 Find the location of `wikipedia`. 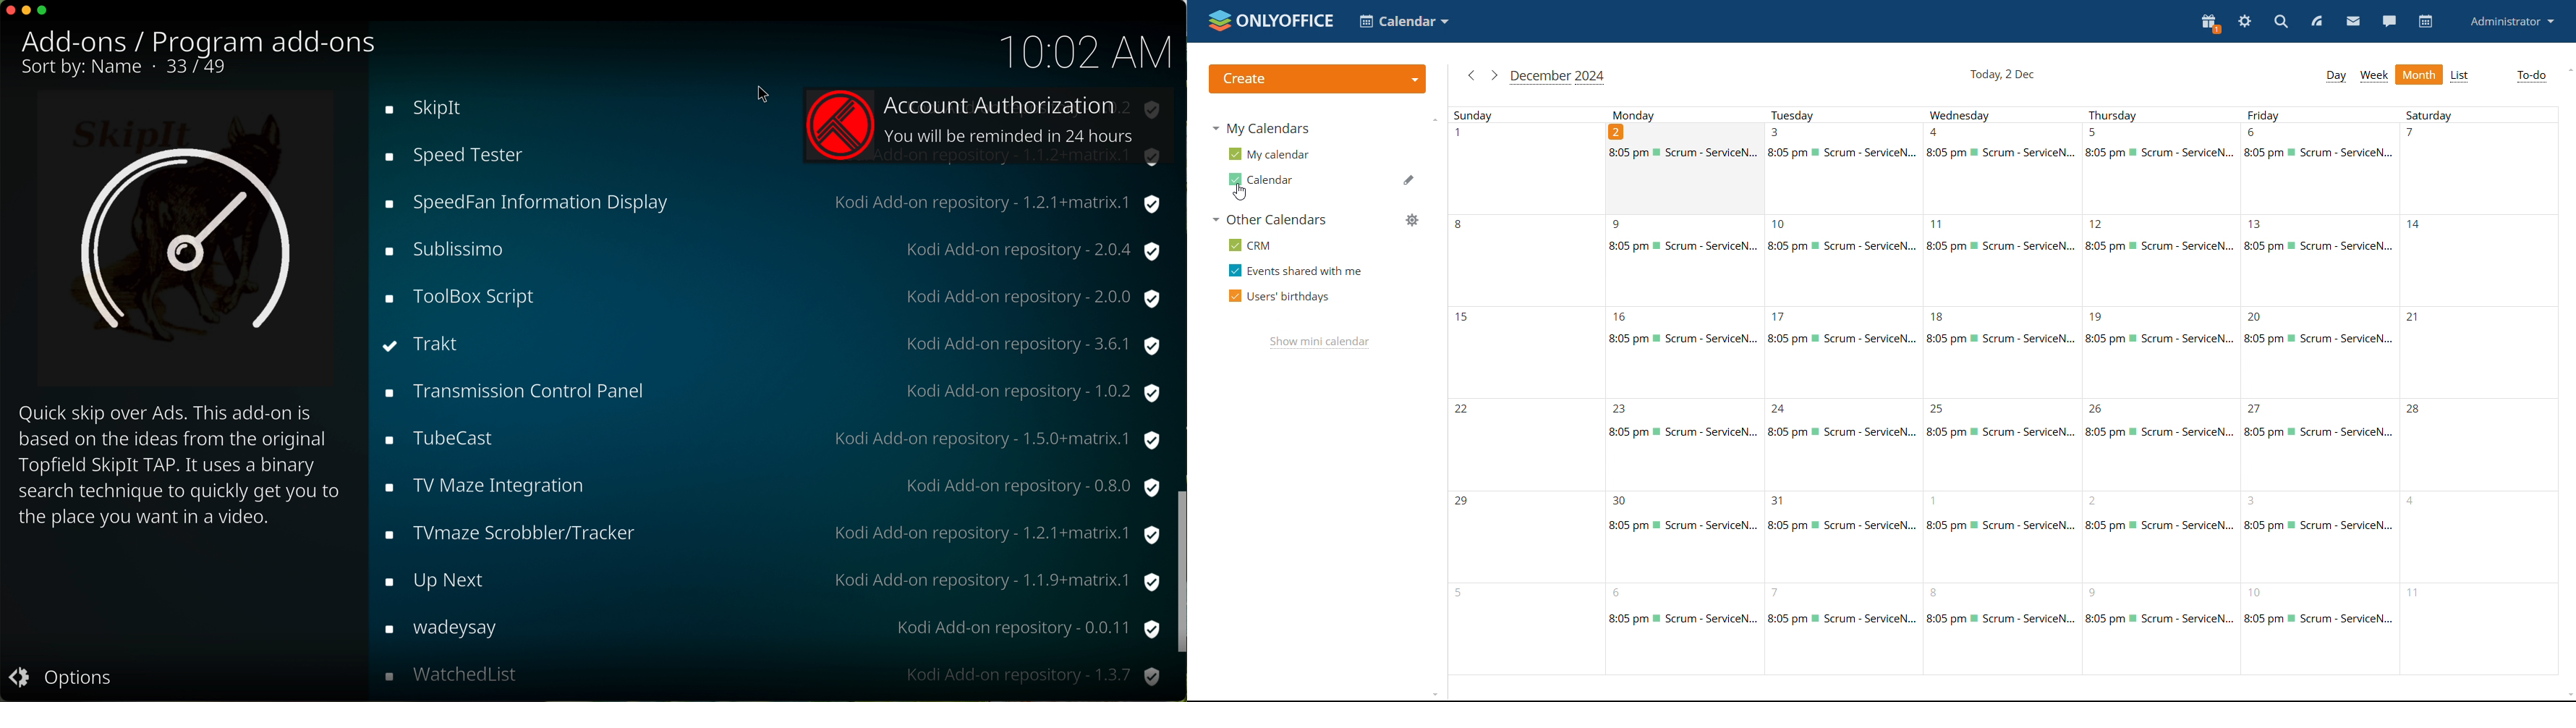

wikipedia is located at coordinates (770, 627).